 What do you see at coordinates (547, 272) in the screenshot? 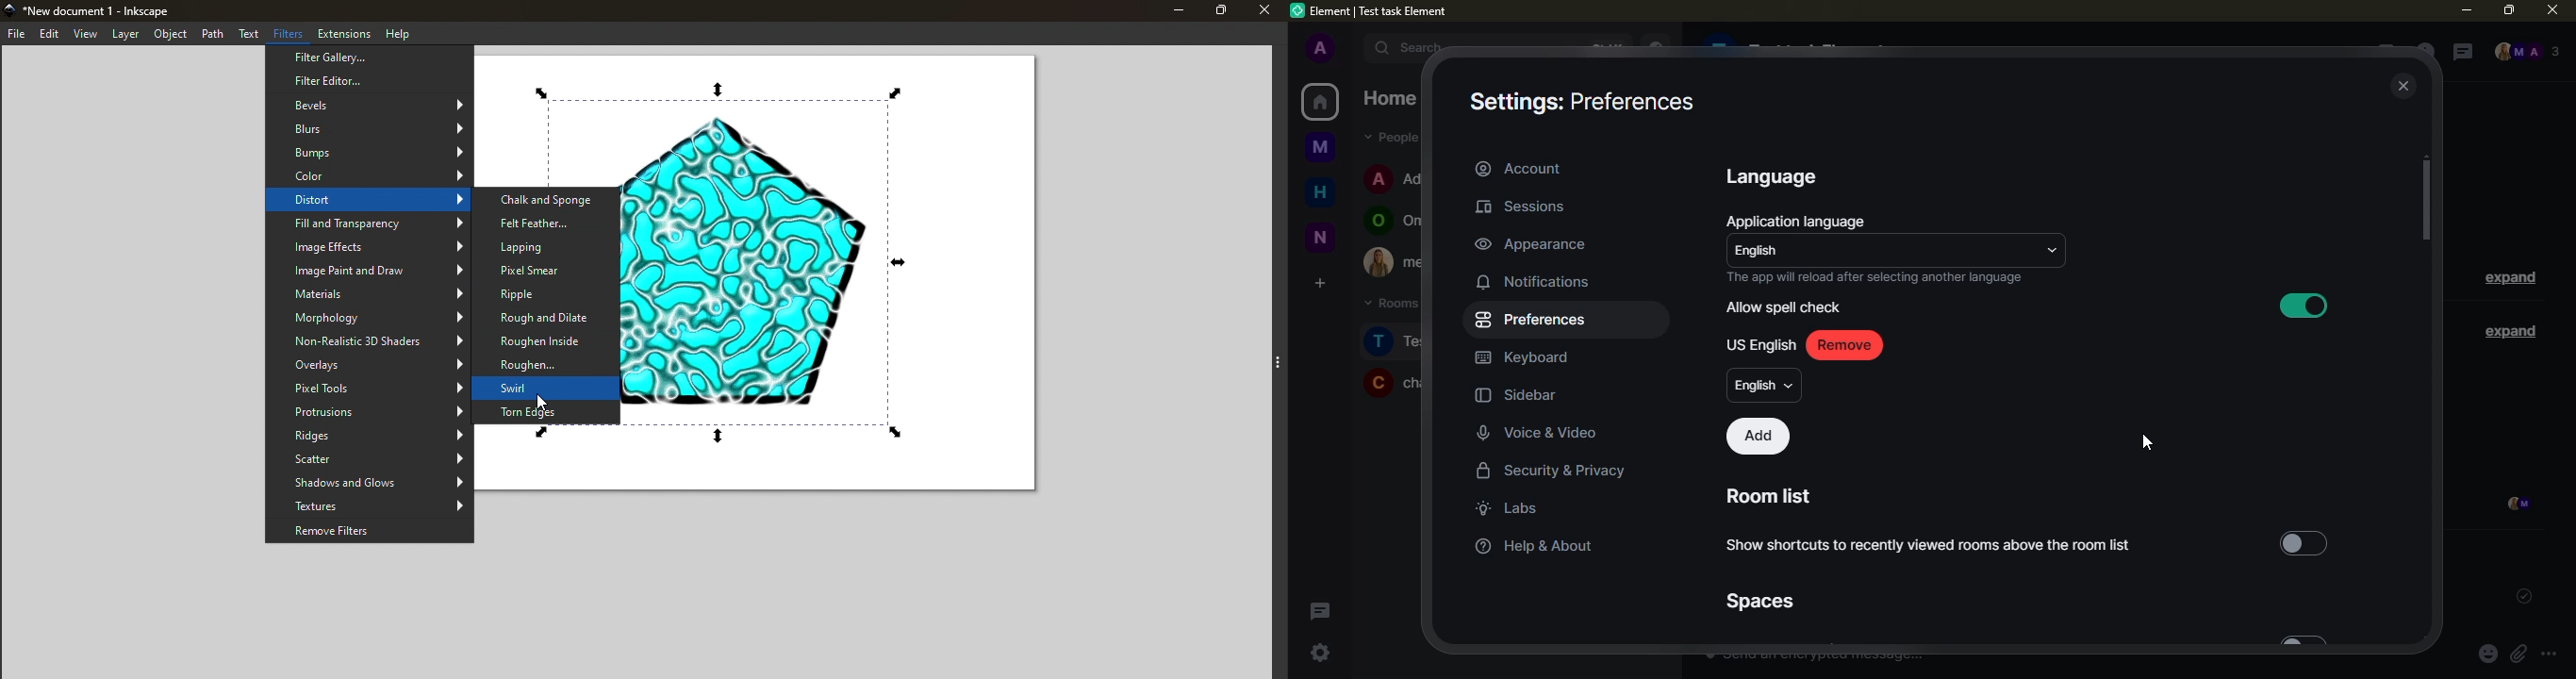
I see `Pixel Smear` at bounding box center [547, 272].